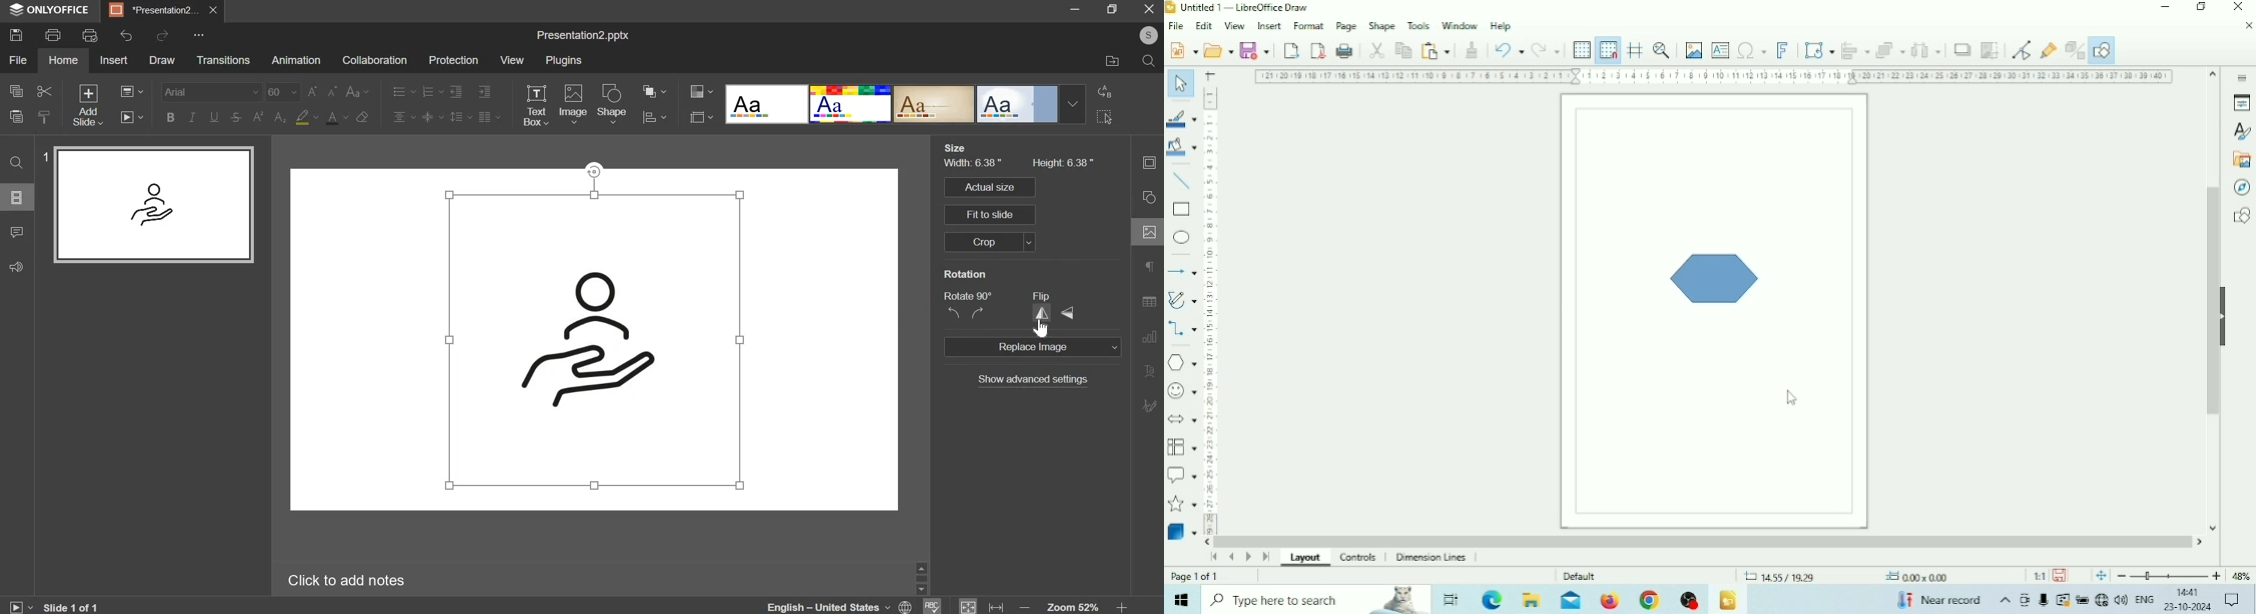 The height and width of the screenshot is (616, 2268). What do you see at coordinates (1149, 302) in the screenshot?
I see `table settings` at bounding box center [1149, 302].